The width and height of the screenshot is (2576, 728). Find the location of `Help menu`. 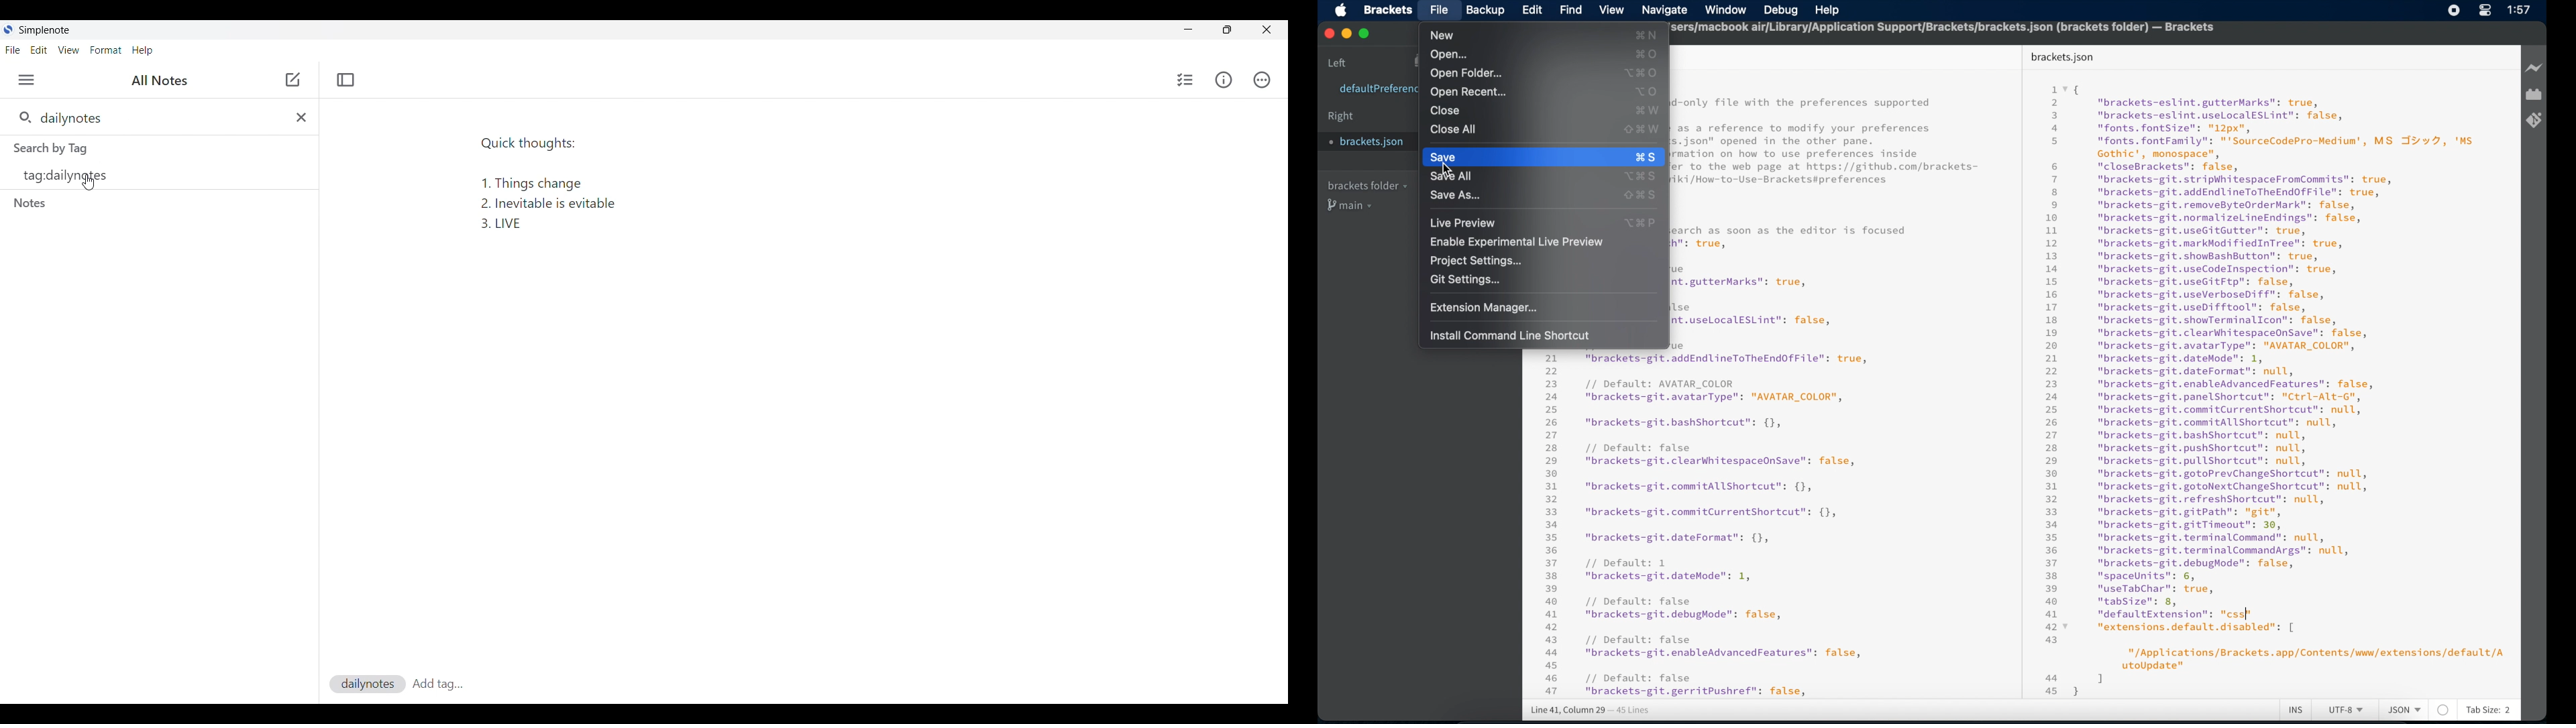

Help menu is located at coordinates (142, 50).